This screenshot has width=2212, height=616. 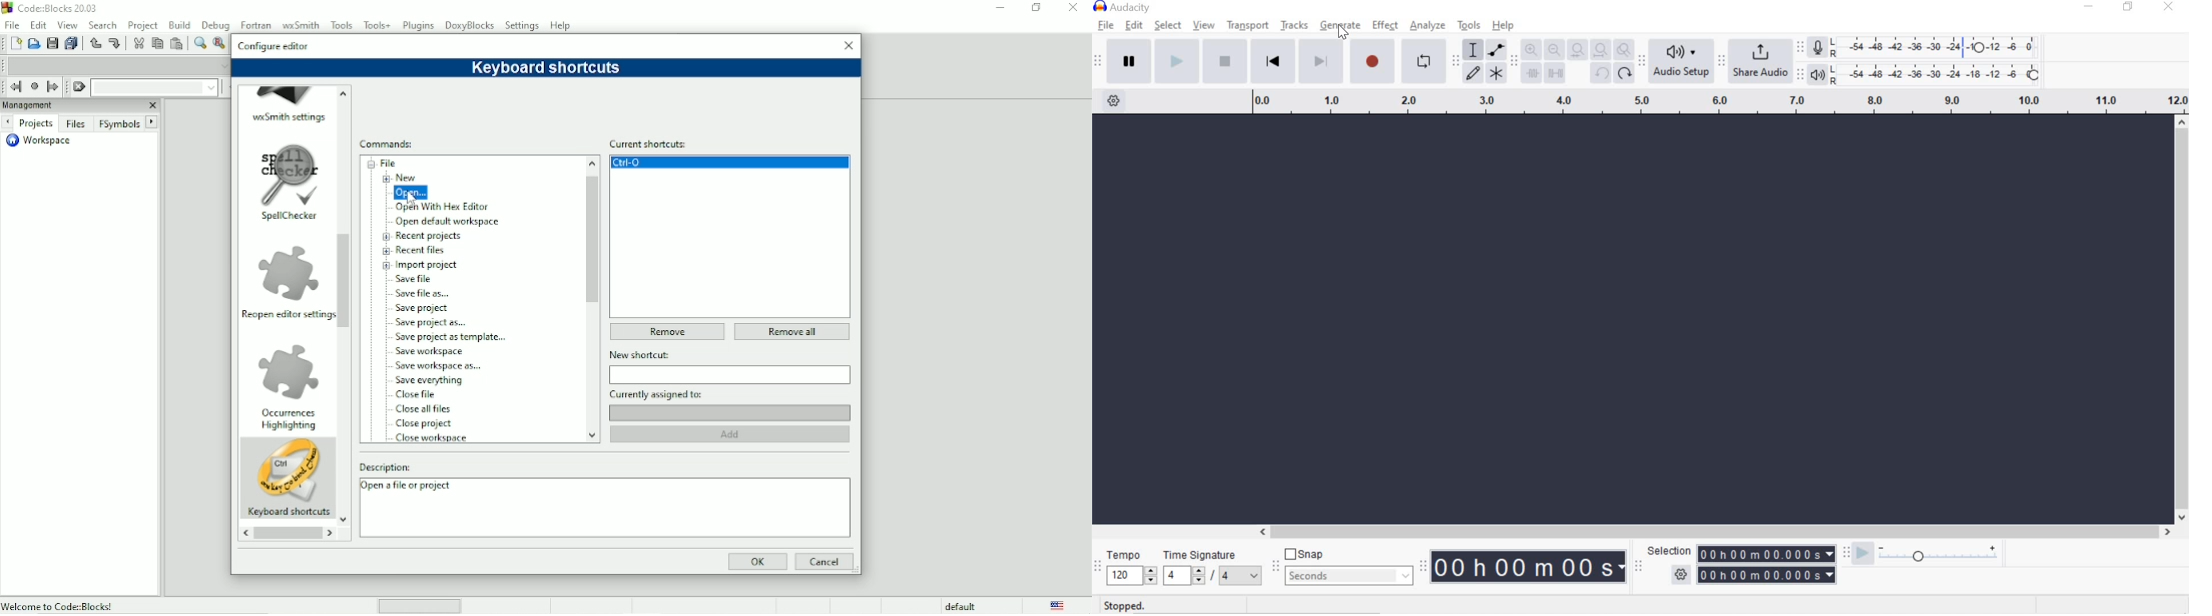 What do you see at coordinates (1342, 25) in the screenshot?
I see `generate` at bounding box center [1342, 25].